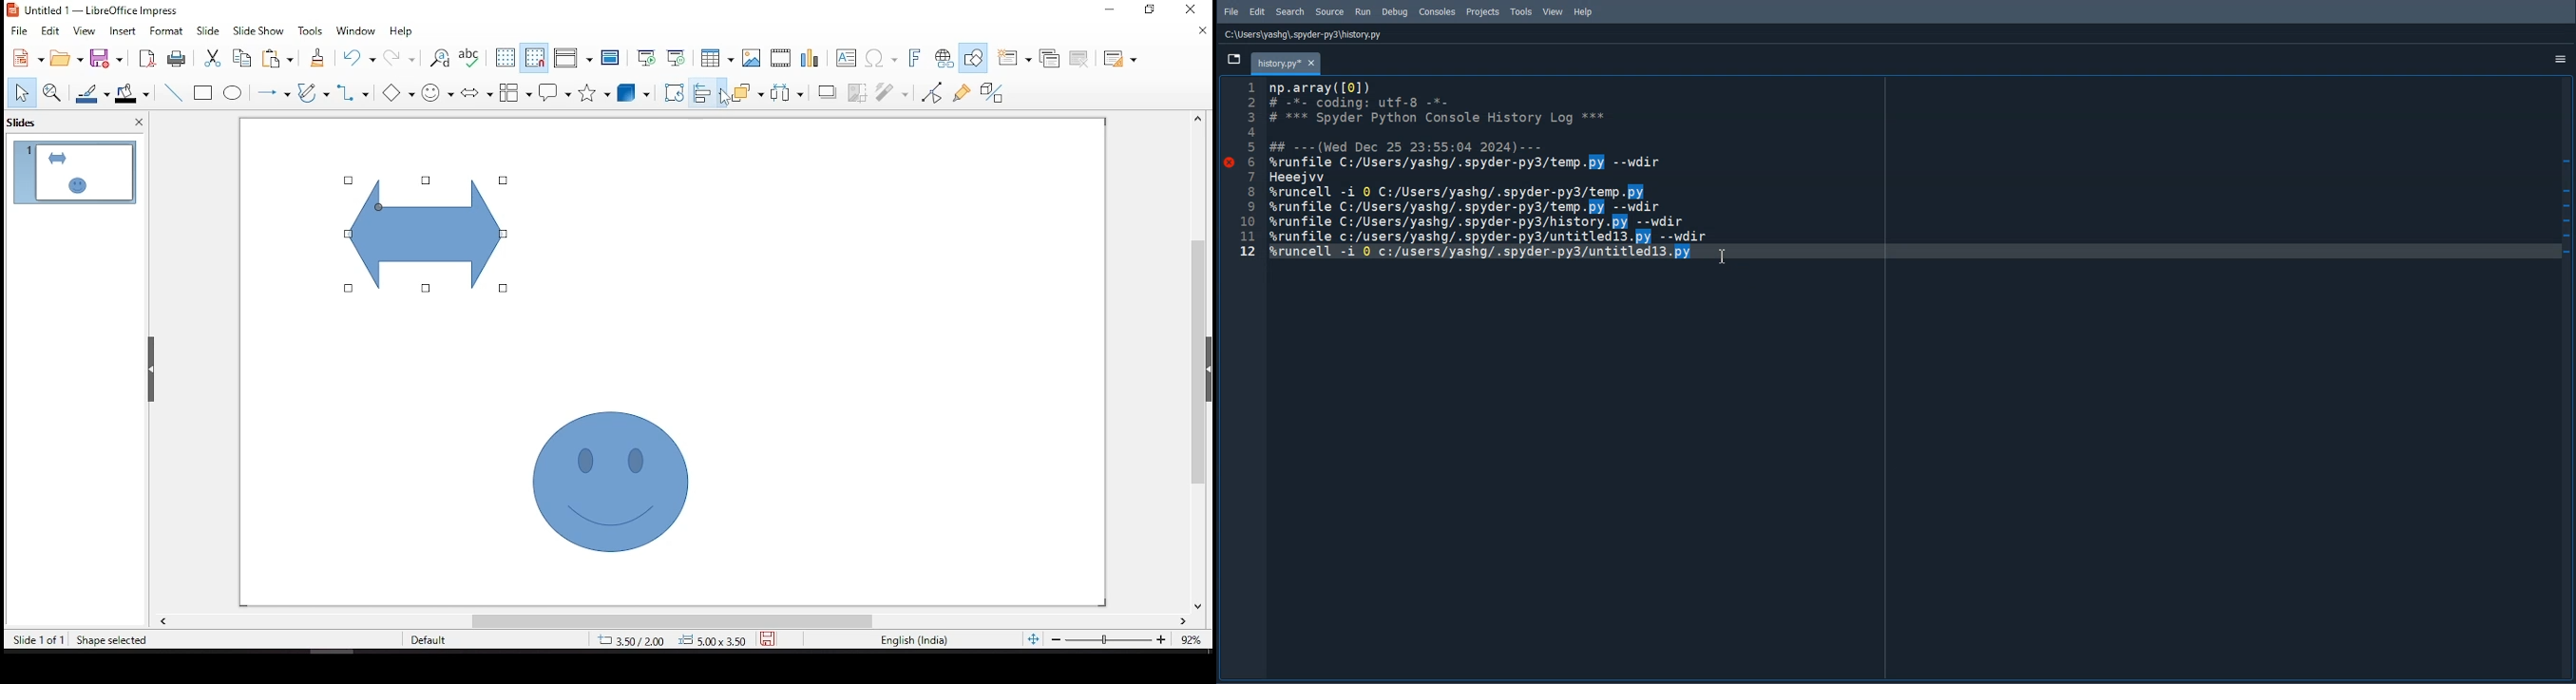  I want to click on Source, so click(1331, 11).